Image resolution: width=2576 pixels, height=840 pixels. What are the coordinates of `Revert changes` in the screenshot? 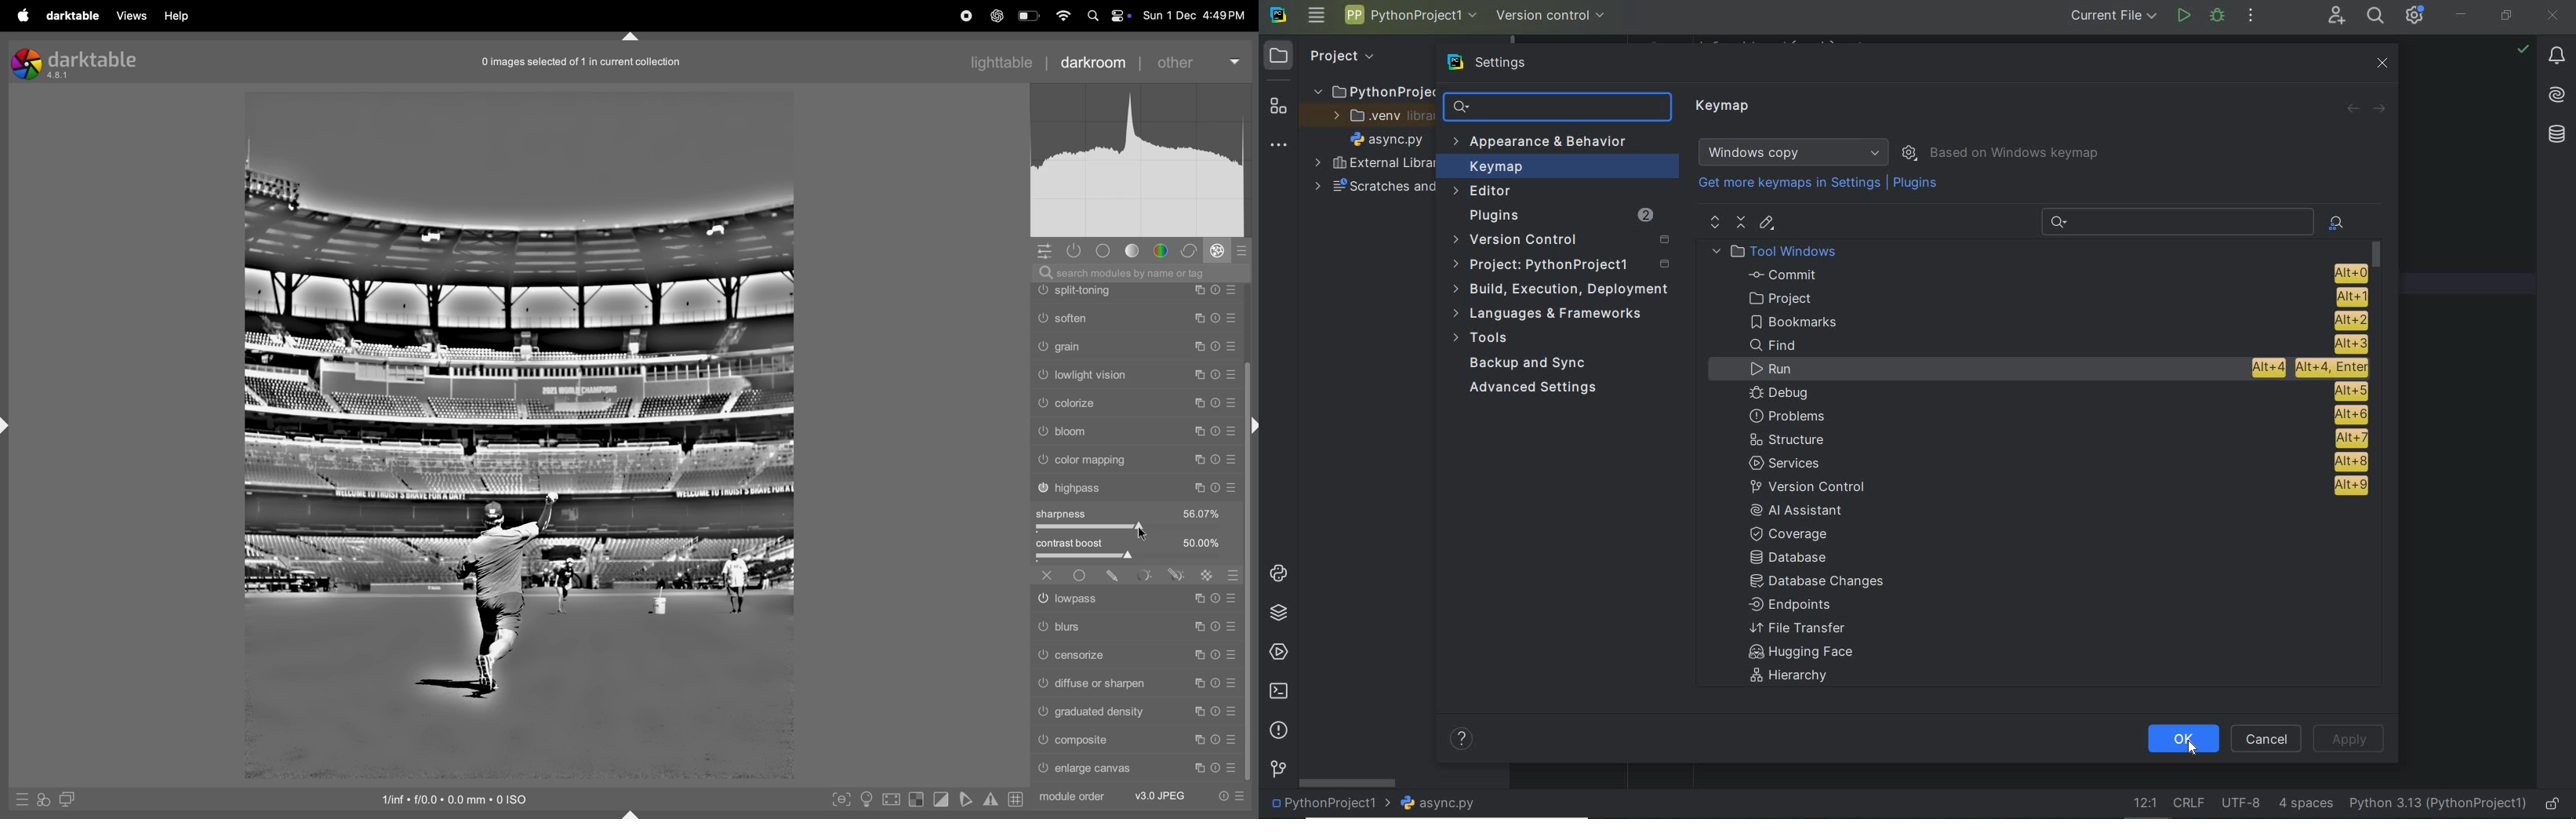 It's located at (2273, 107).